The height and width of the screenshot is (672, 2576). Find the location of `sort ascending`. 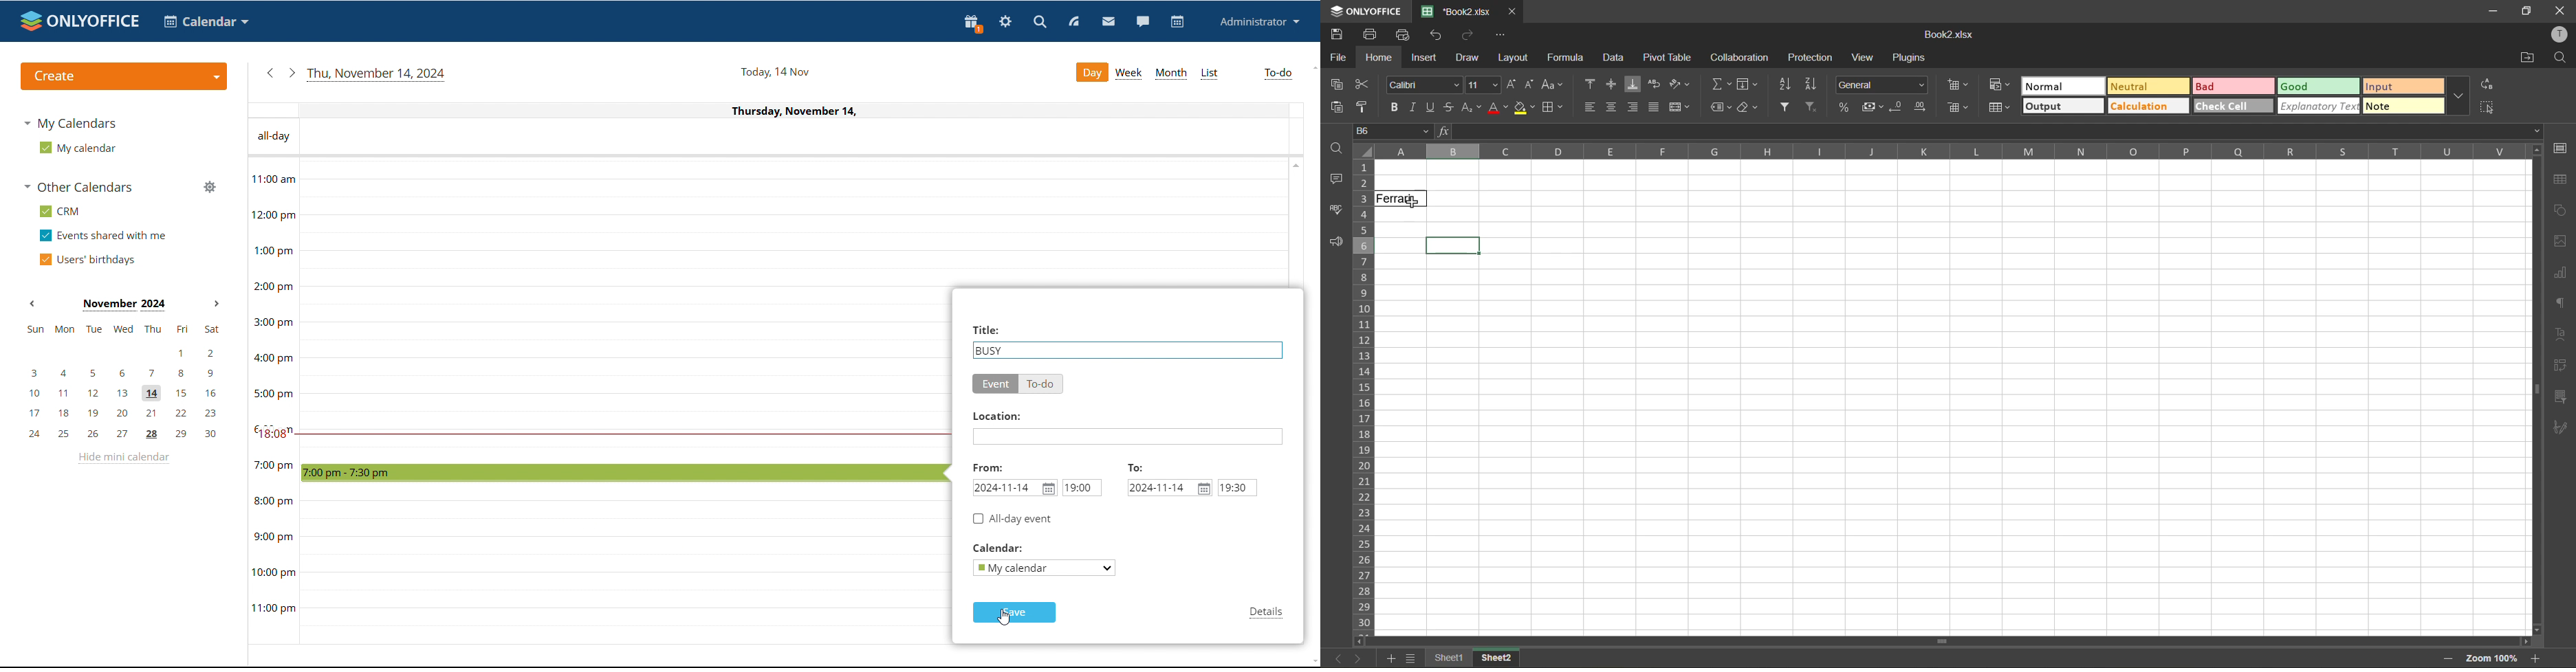

sort ascending is located at coordinates (1785, 85).